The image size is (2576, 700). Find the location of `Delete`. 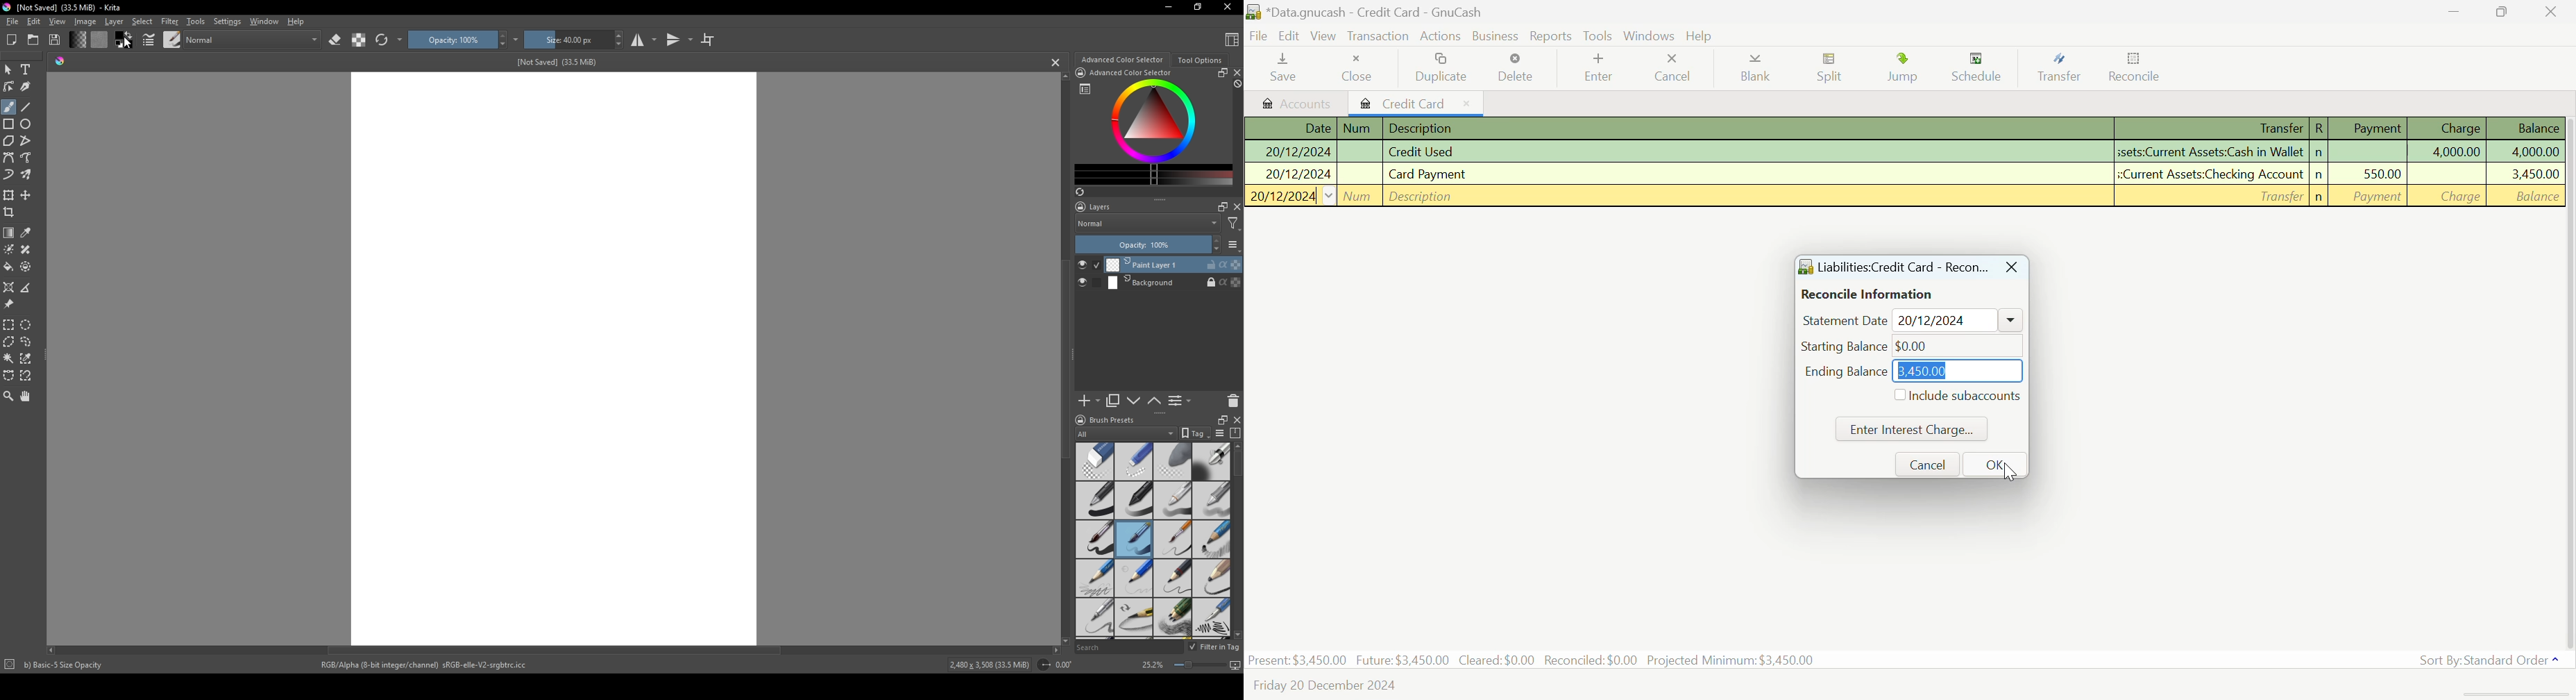

Delete is located at coordinates (1518, 68).